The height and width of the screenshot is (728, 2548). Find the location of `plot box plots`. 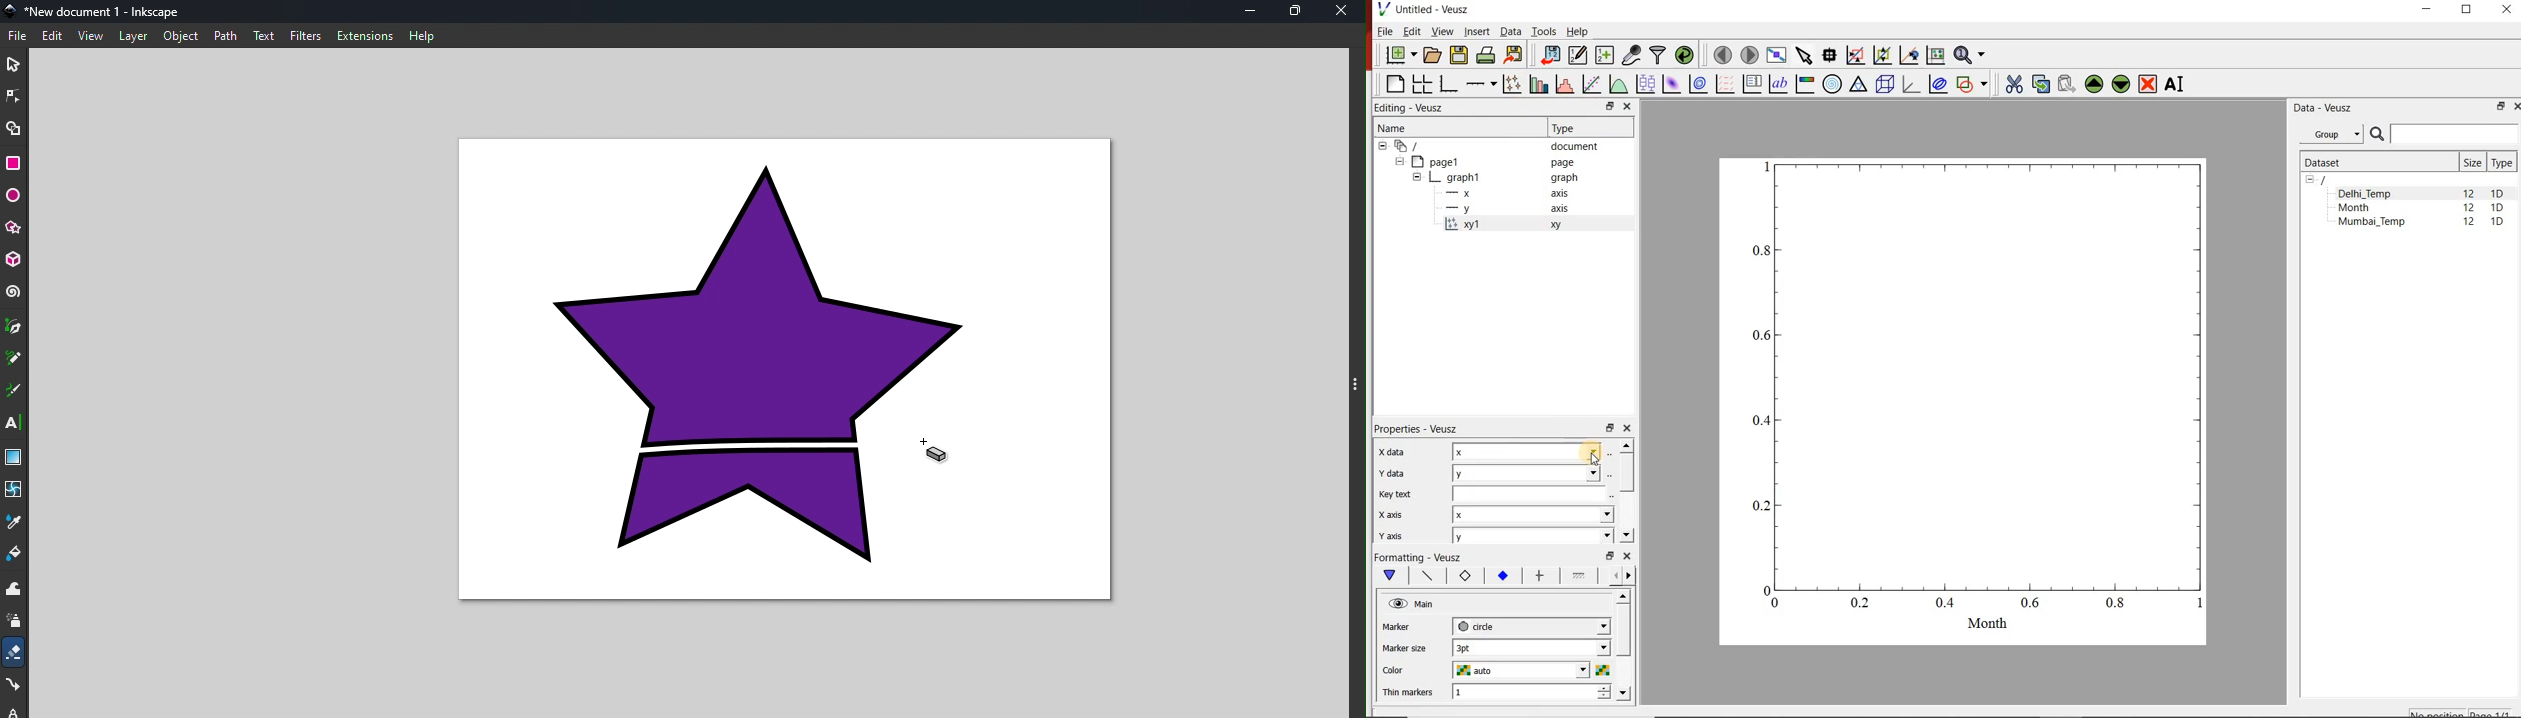

plot box plots is located at coordinates (1645, 84).